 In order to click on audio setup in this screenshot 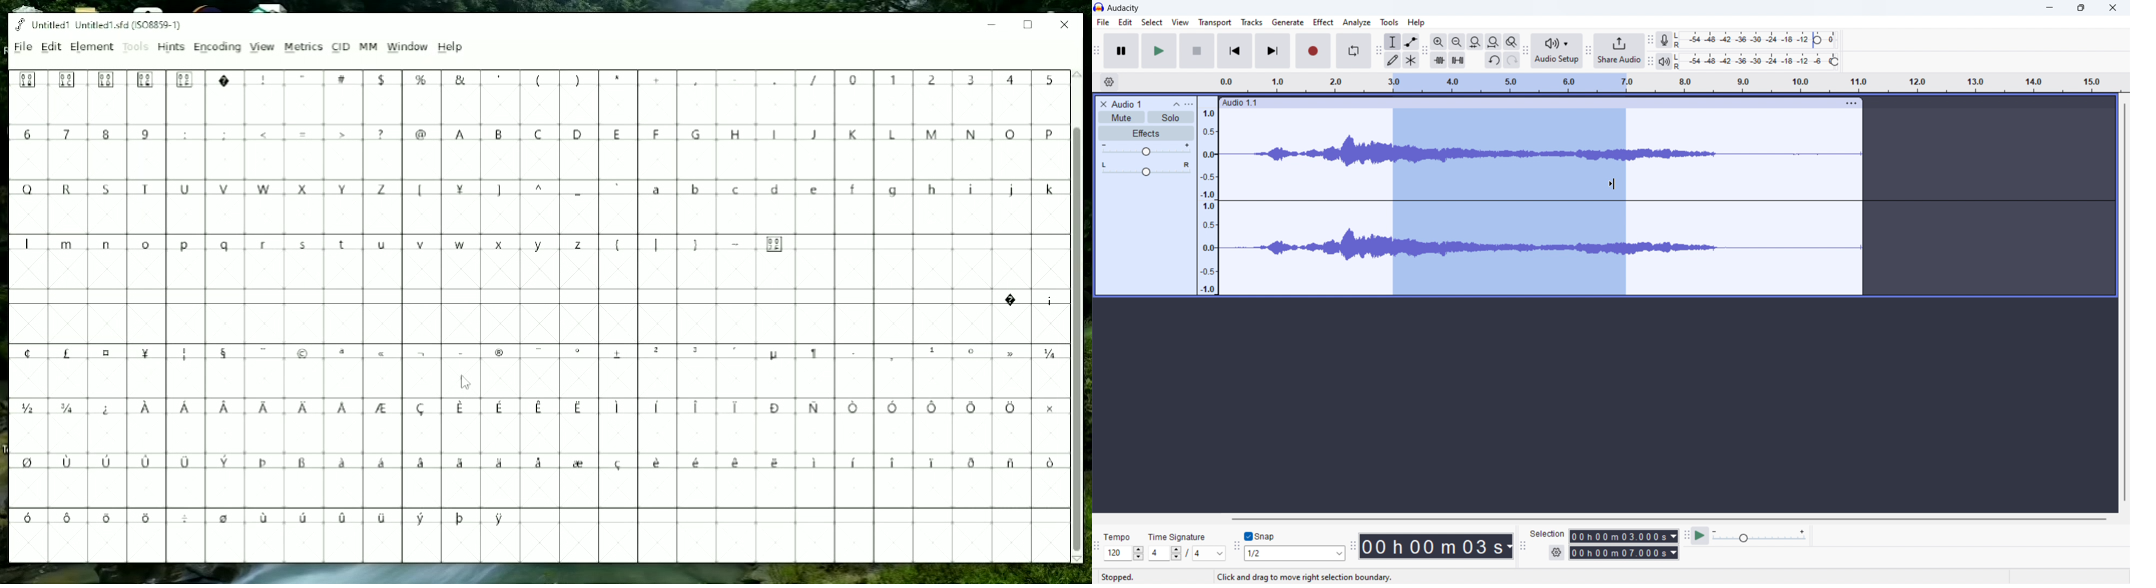, I will do `click(1557, 52)`.